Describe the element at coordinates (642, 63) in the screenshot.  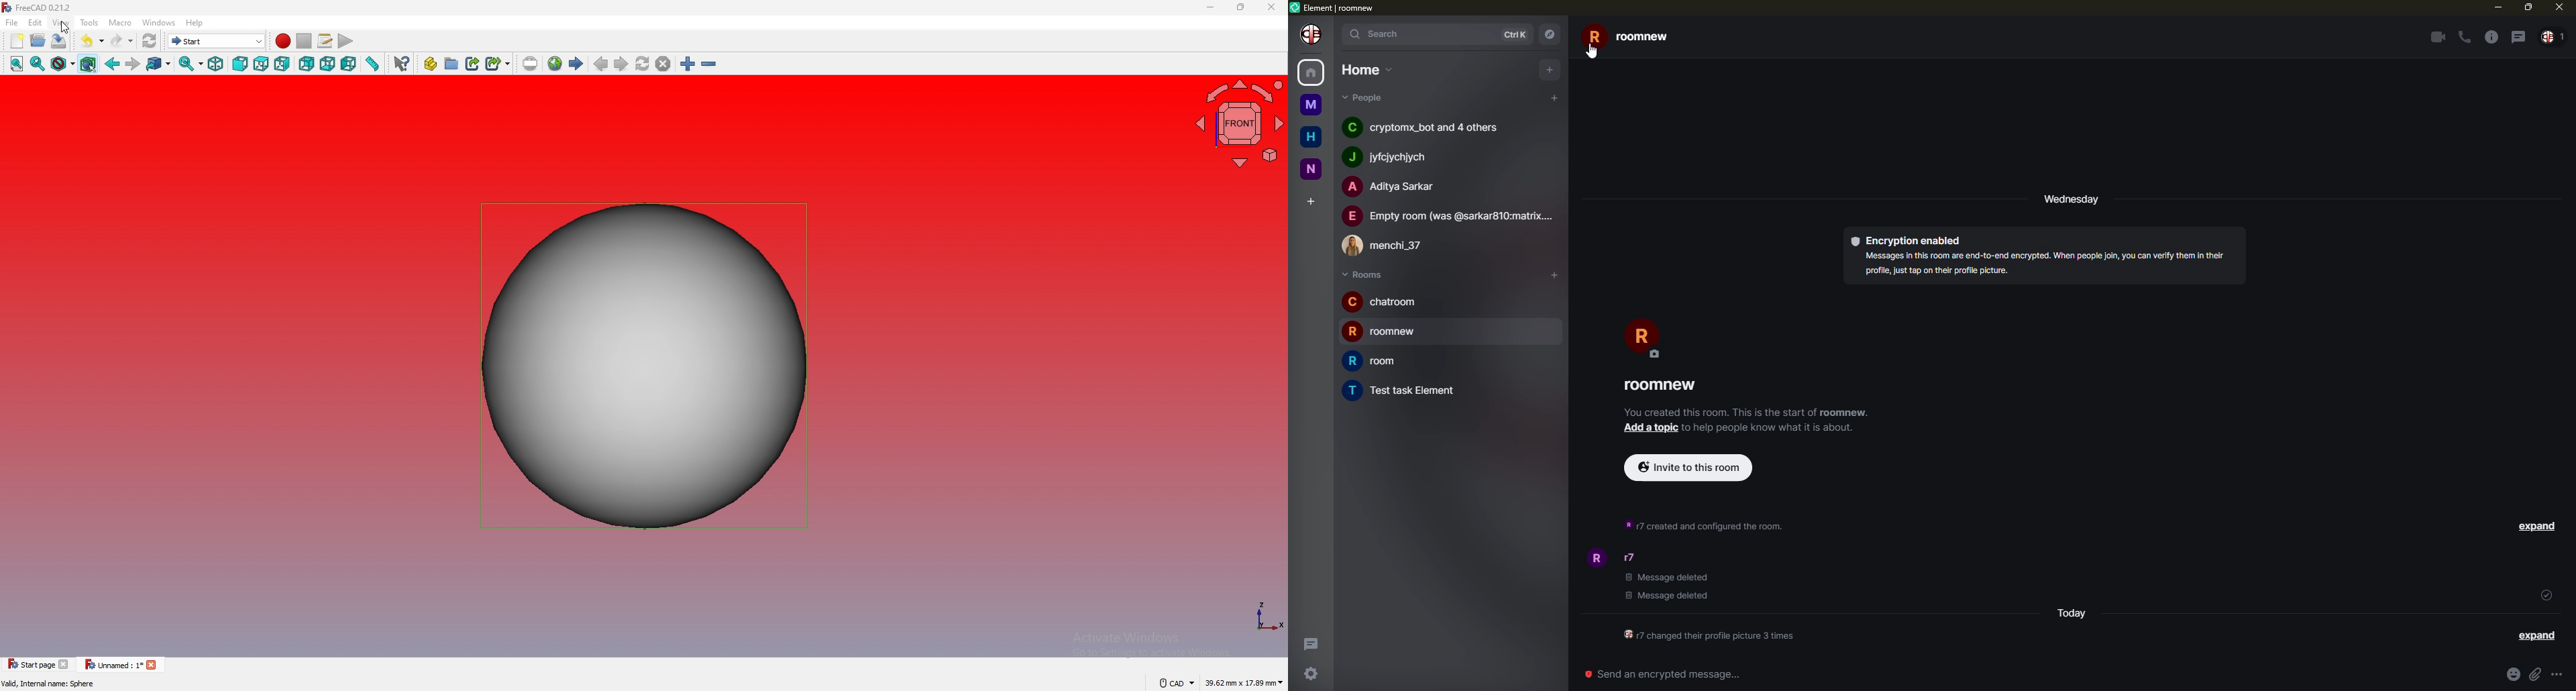
I see `refresh webpage` at that location.